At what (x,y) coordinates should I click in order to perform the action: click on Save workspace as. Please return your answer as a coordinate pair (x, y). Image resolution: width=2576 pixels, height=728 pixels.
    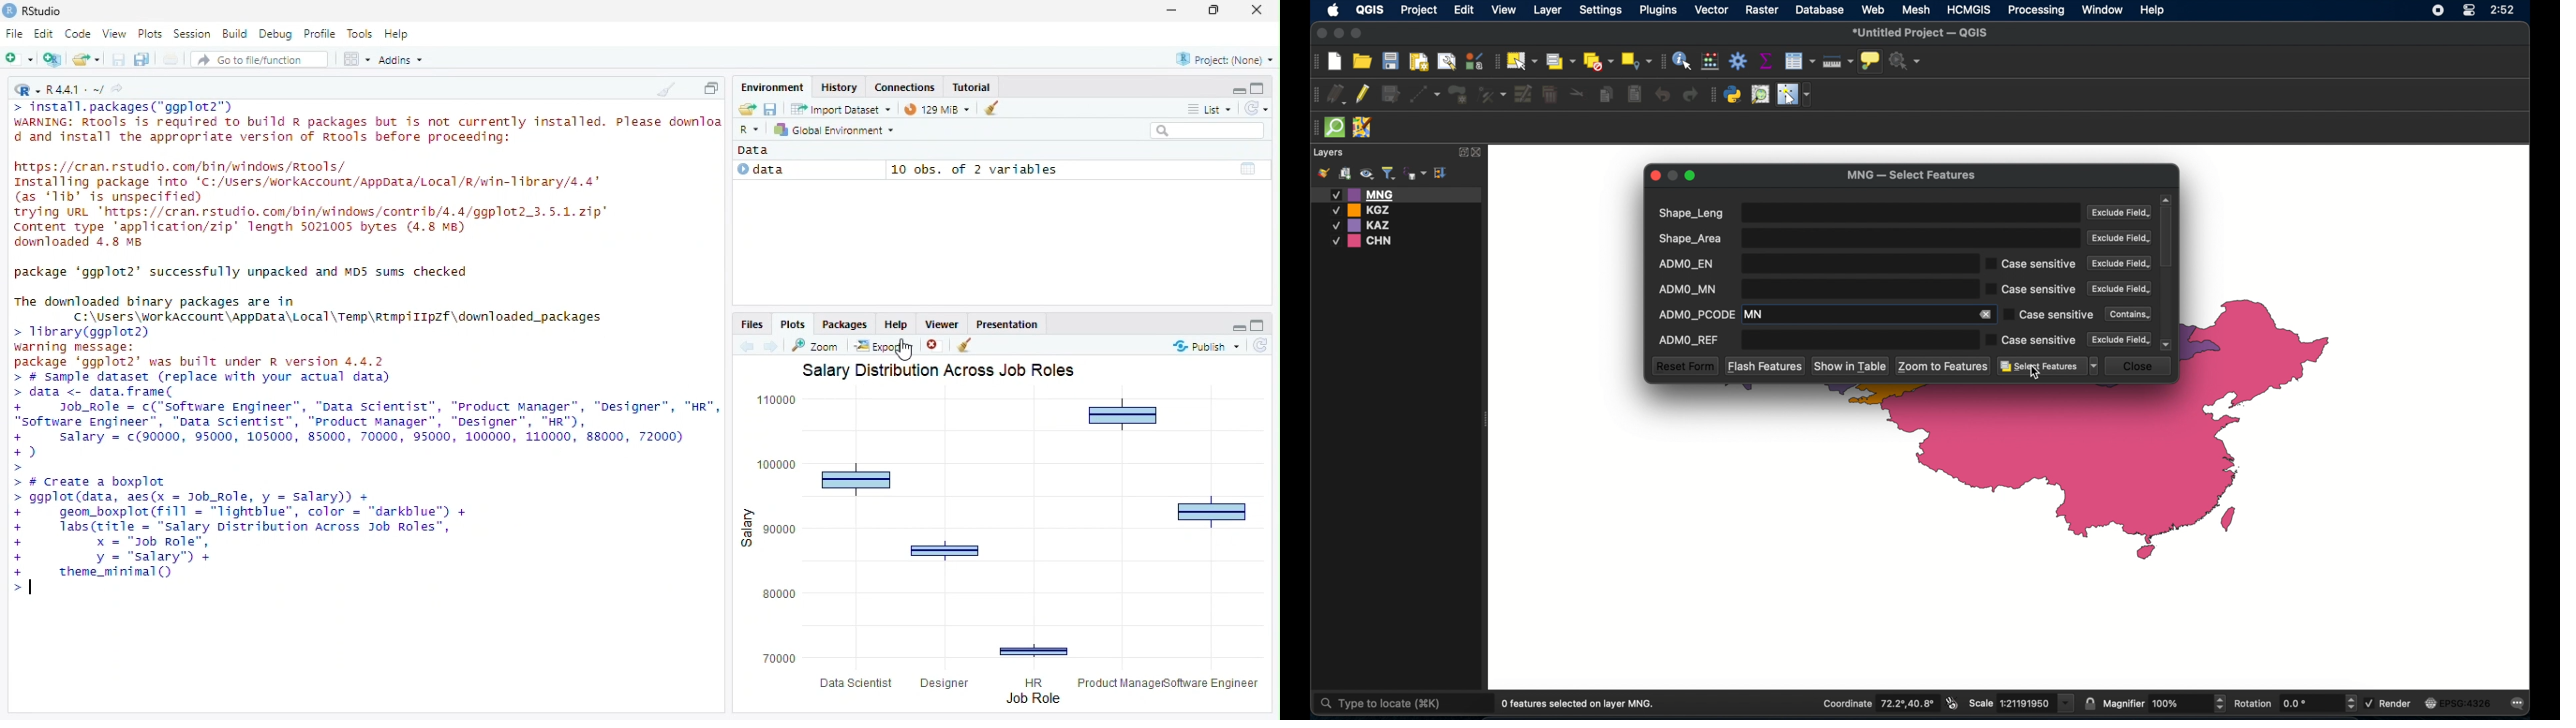
    Looking at the image, I should click on (770, 108).